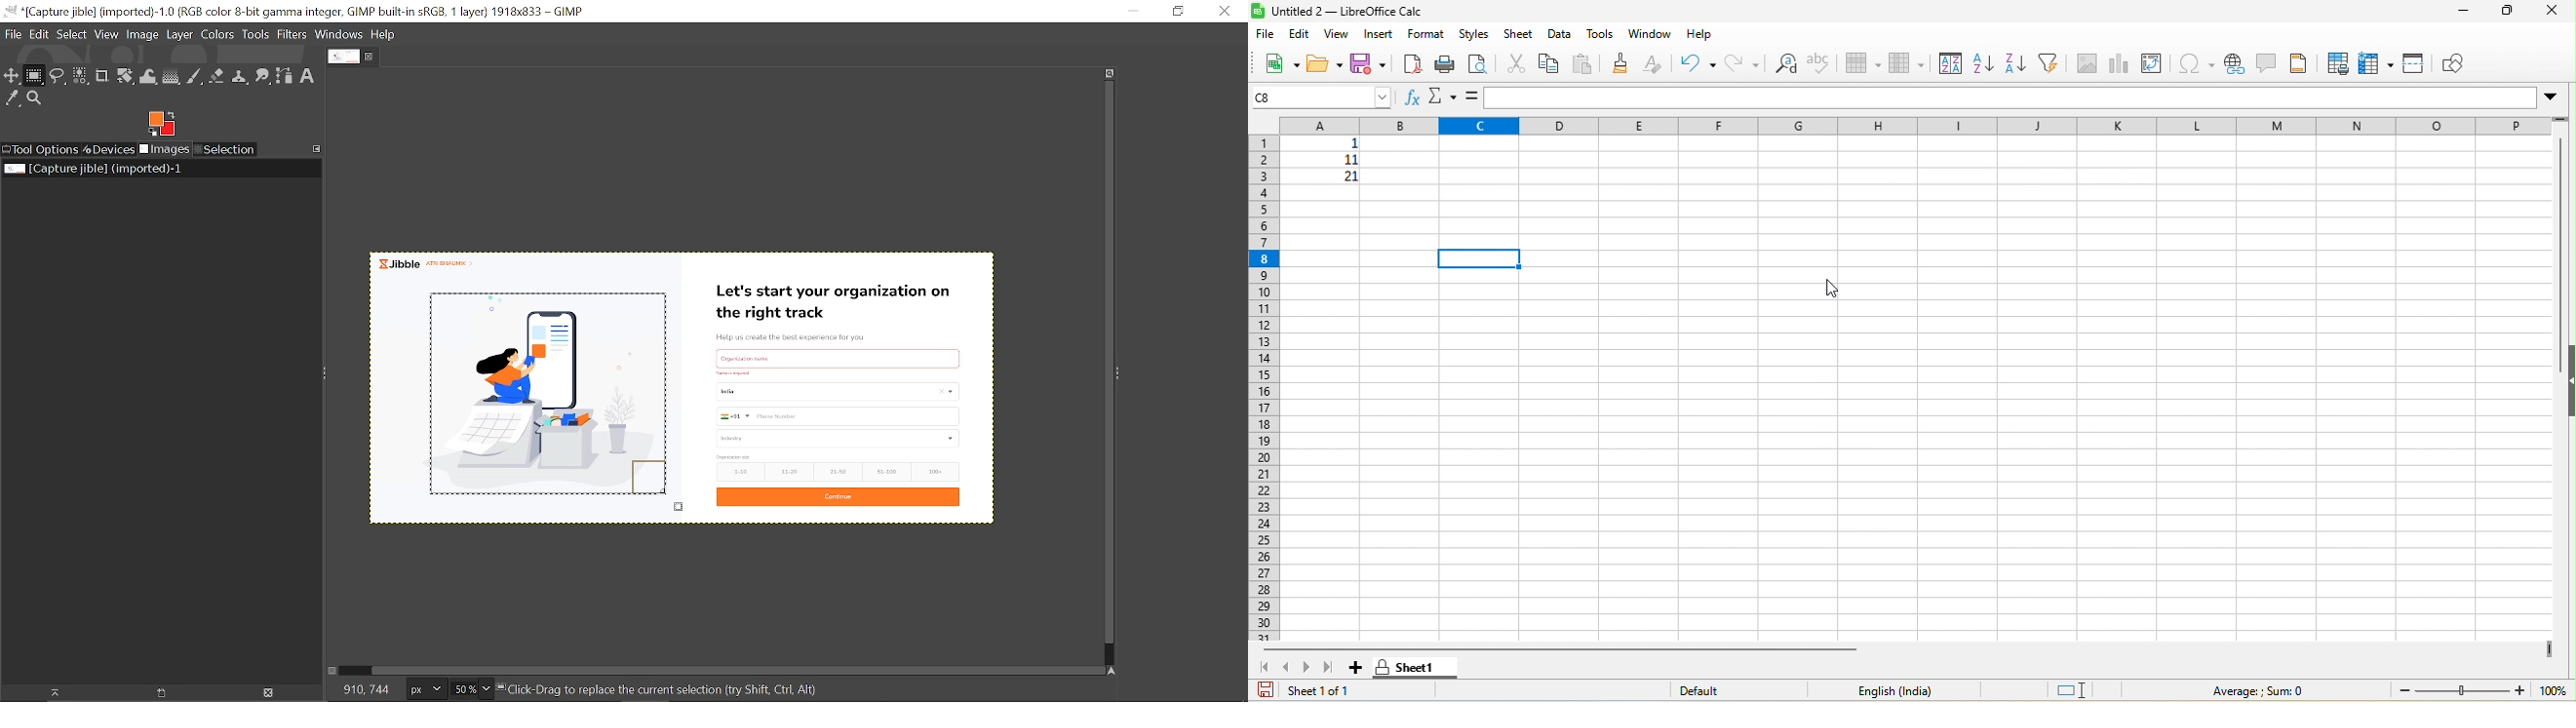 Image resolution: width=2576 pixels, height=728 pixels. Describe the element at coordinates (1324, 691) in the screenshot. I see `sheet 1 of 1` at that location.